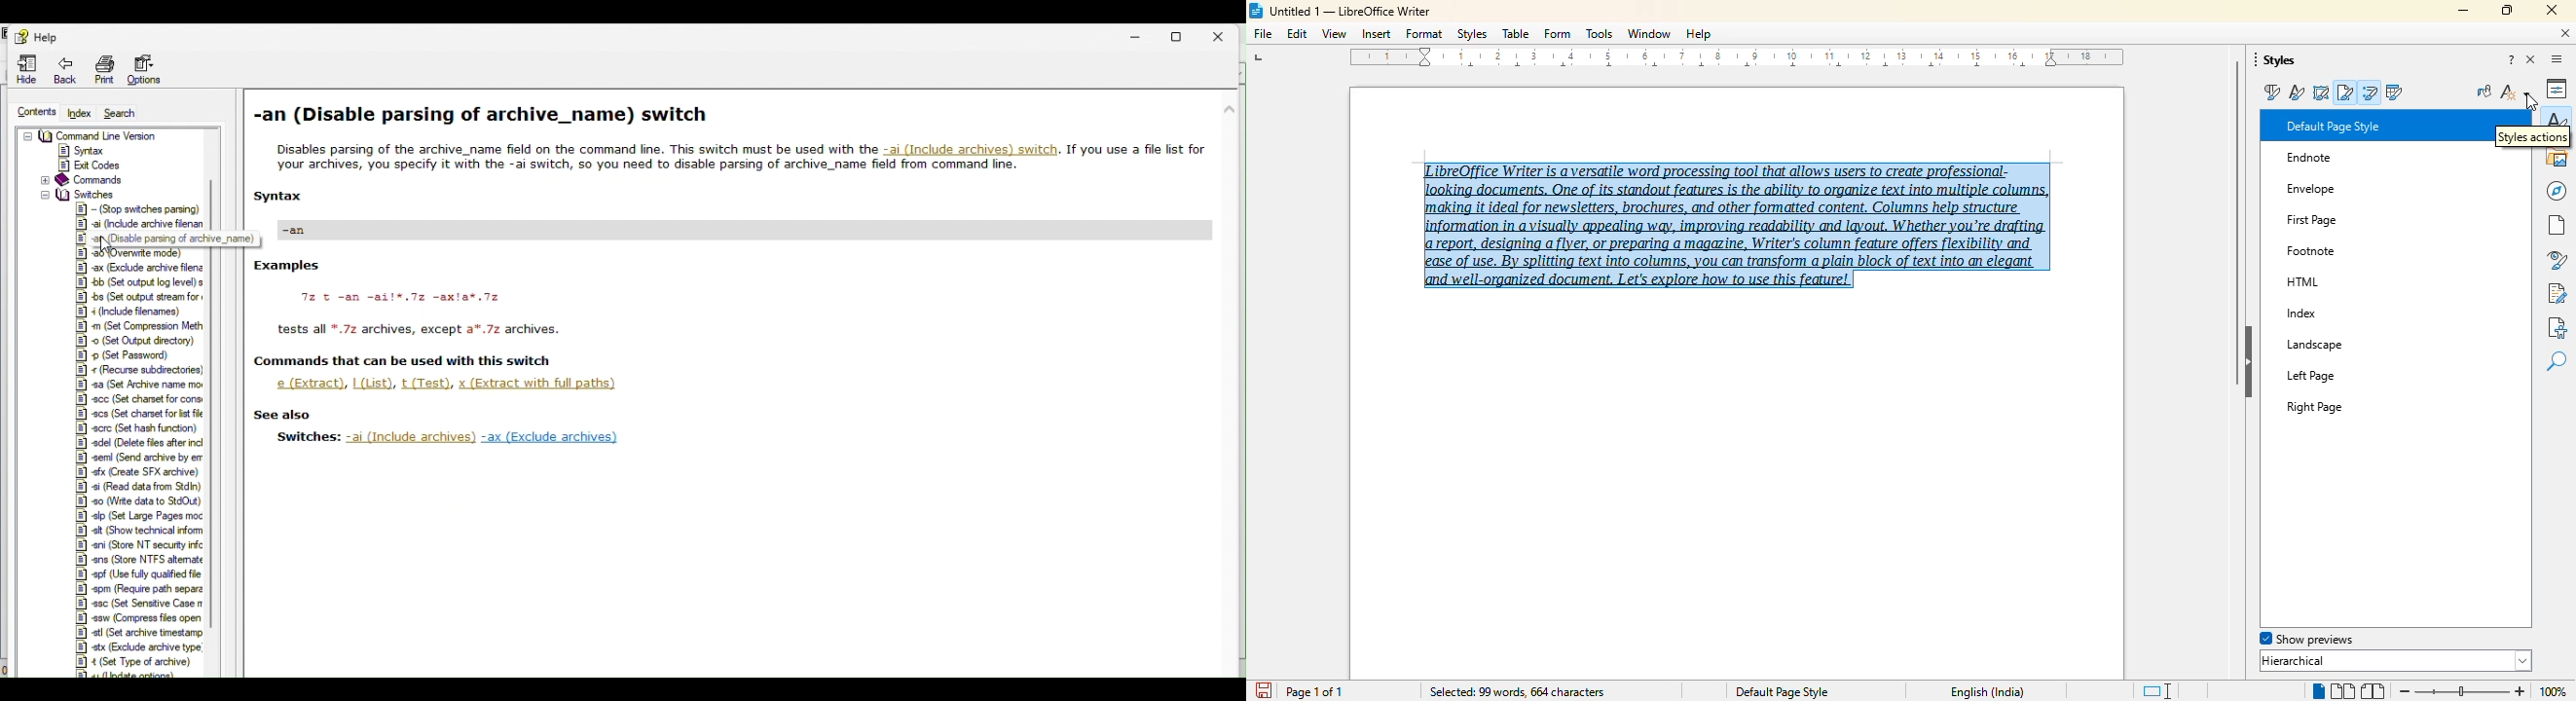  I want to click on gallery, so click(2558, 157).